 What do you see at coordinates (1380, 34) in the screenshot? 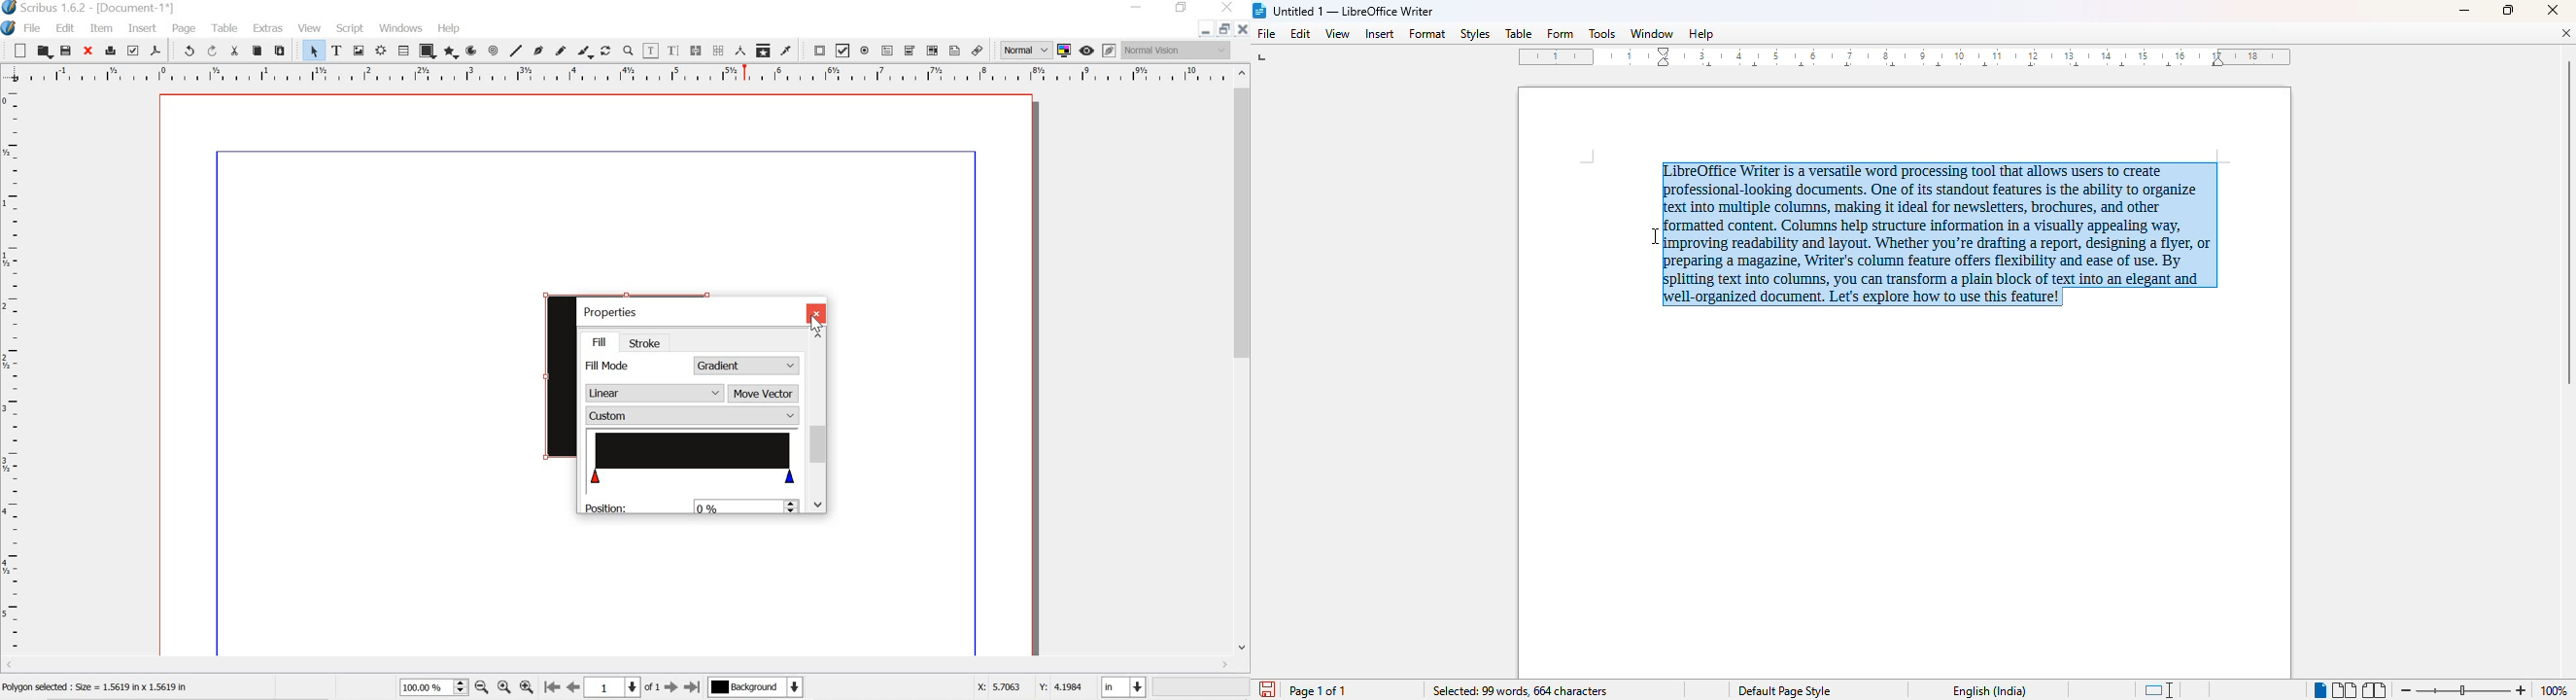
I see `insert` at bounding box center [1380, 34].